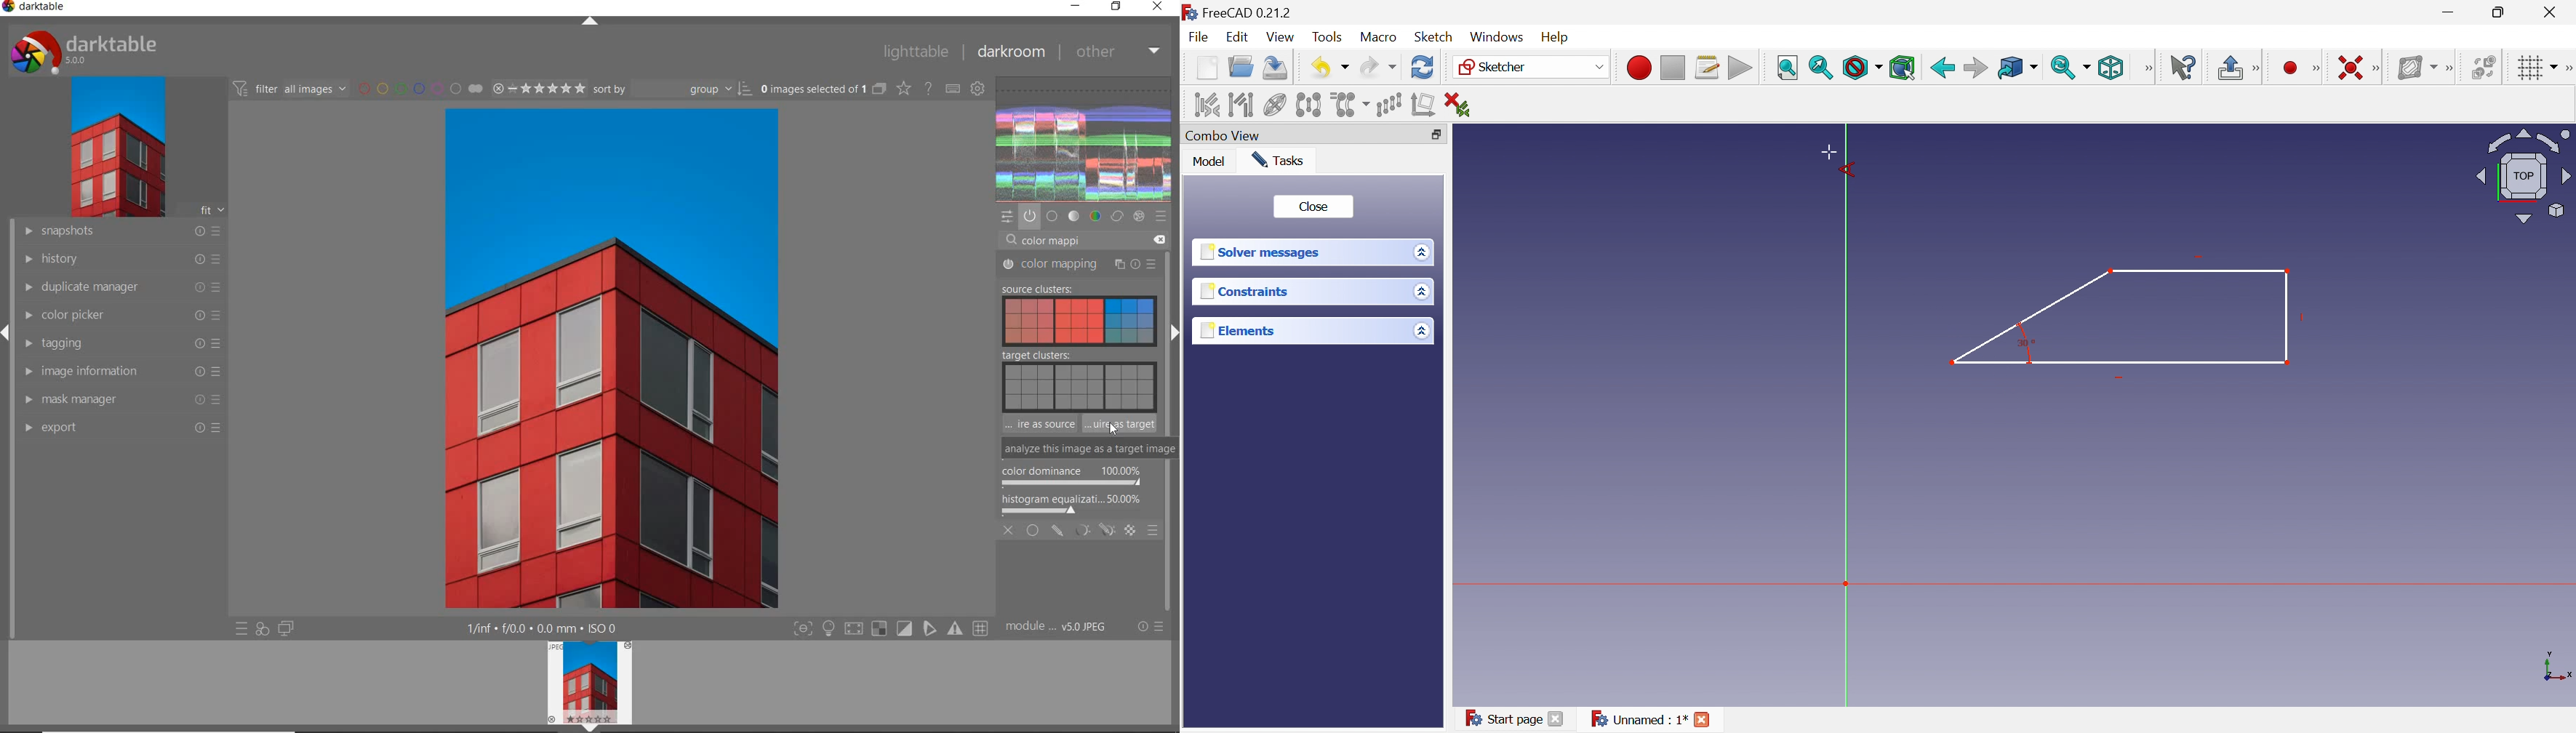  I want to click on Delete all constraints, so click(1457, 103).